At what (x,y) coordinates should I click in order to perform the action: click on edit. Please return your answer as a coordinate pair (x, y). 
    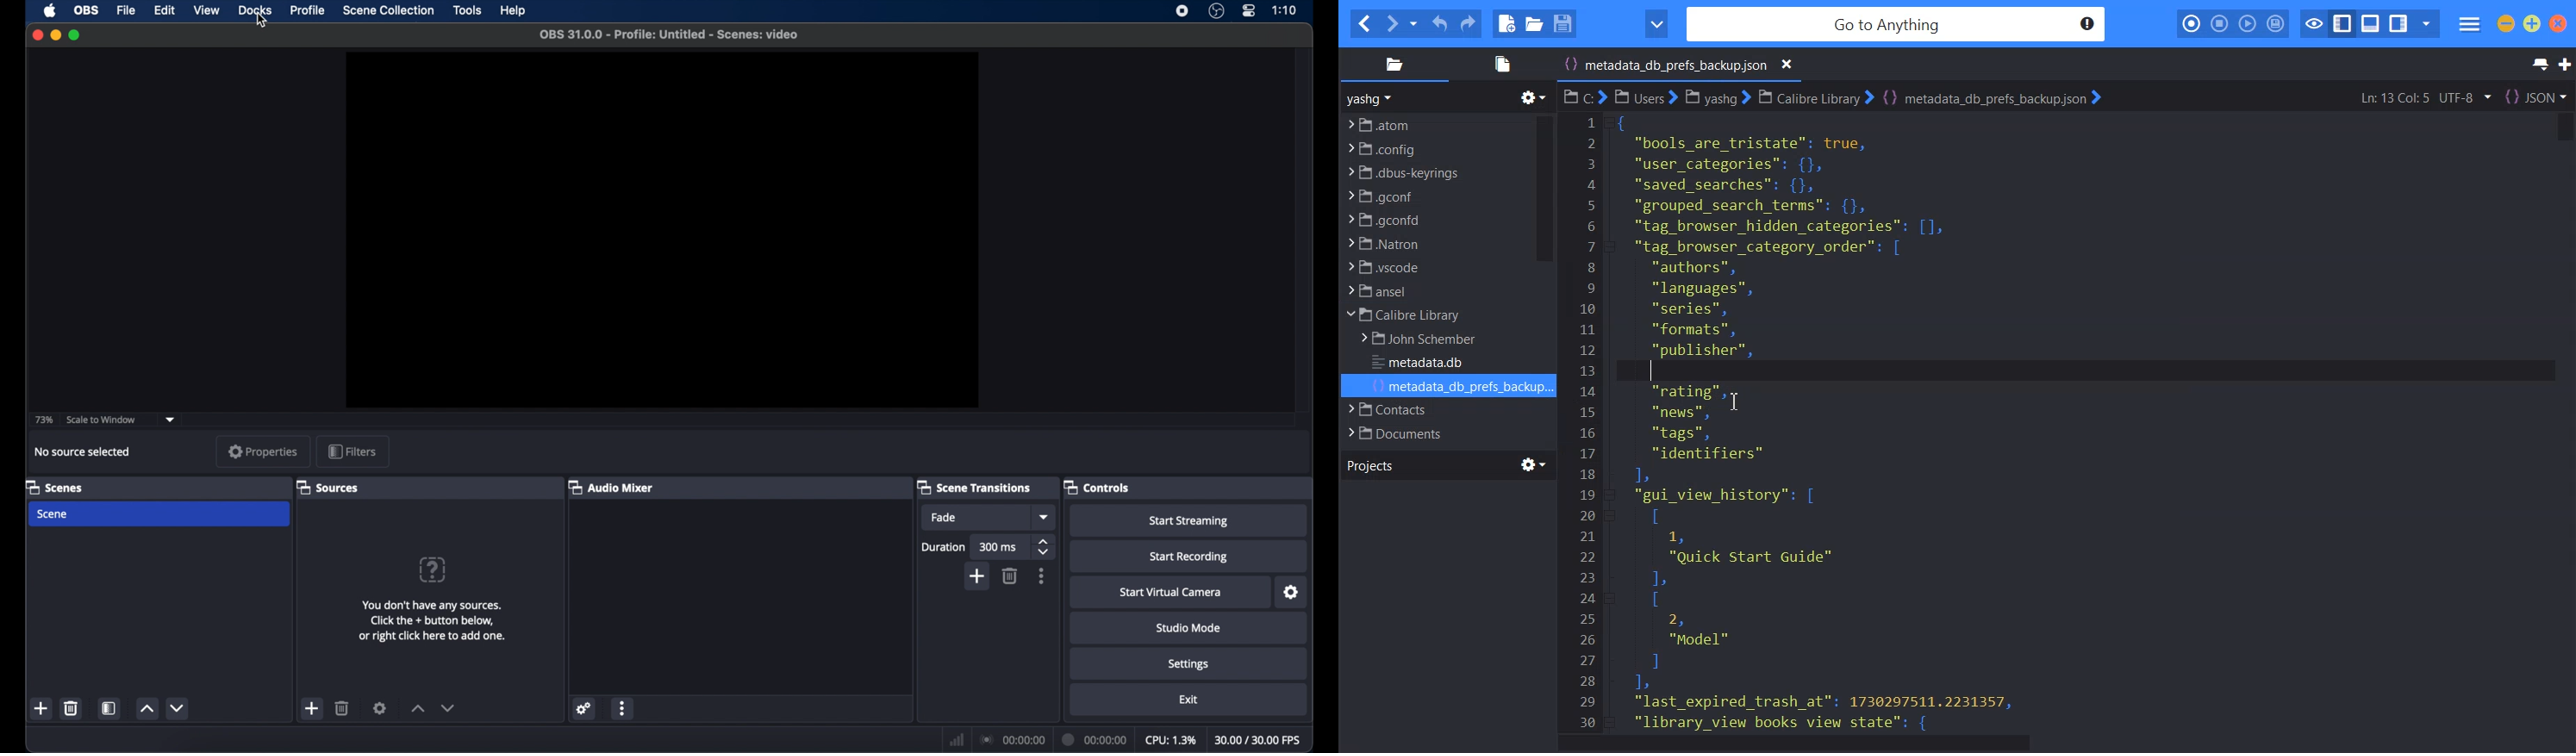
    Looking at the image, I should click on (164, 9).